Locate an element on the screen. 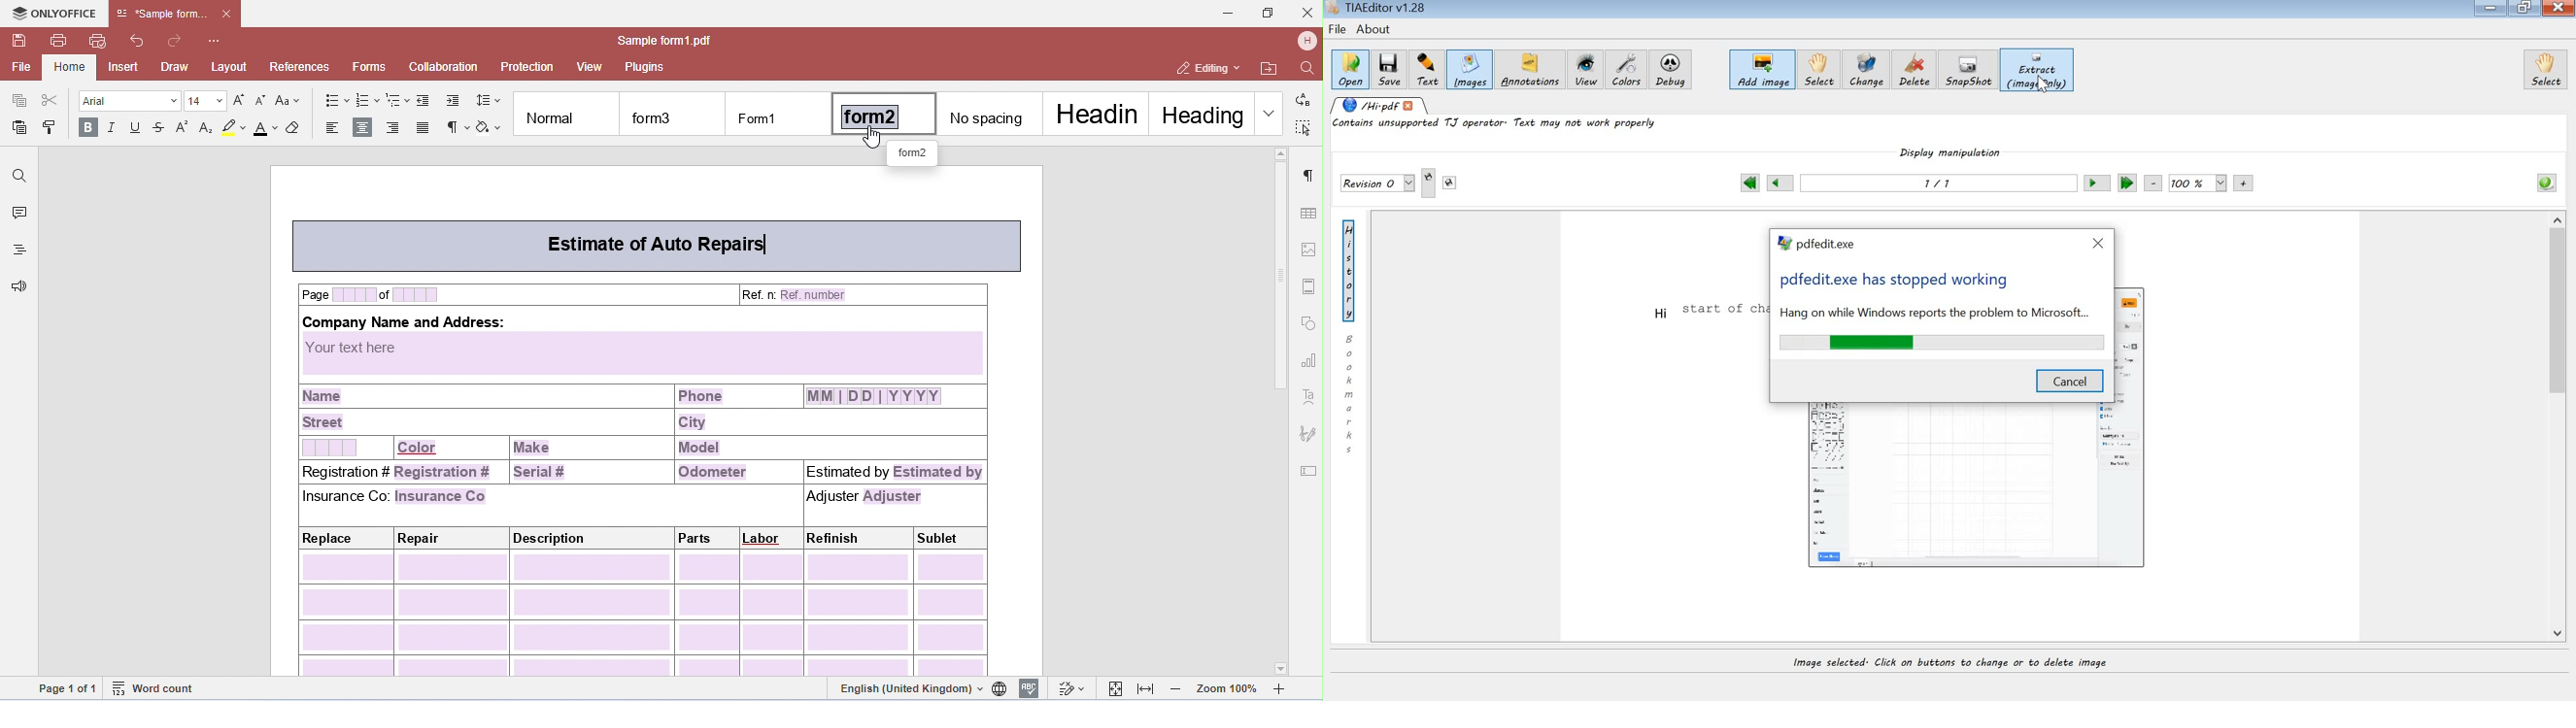  add image is located at coordinates (1763, 71).